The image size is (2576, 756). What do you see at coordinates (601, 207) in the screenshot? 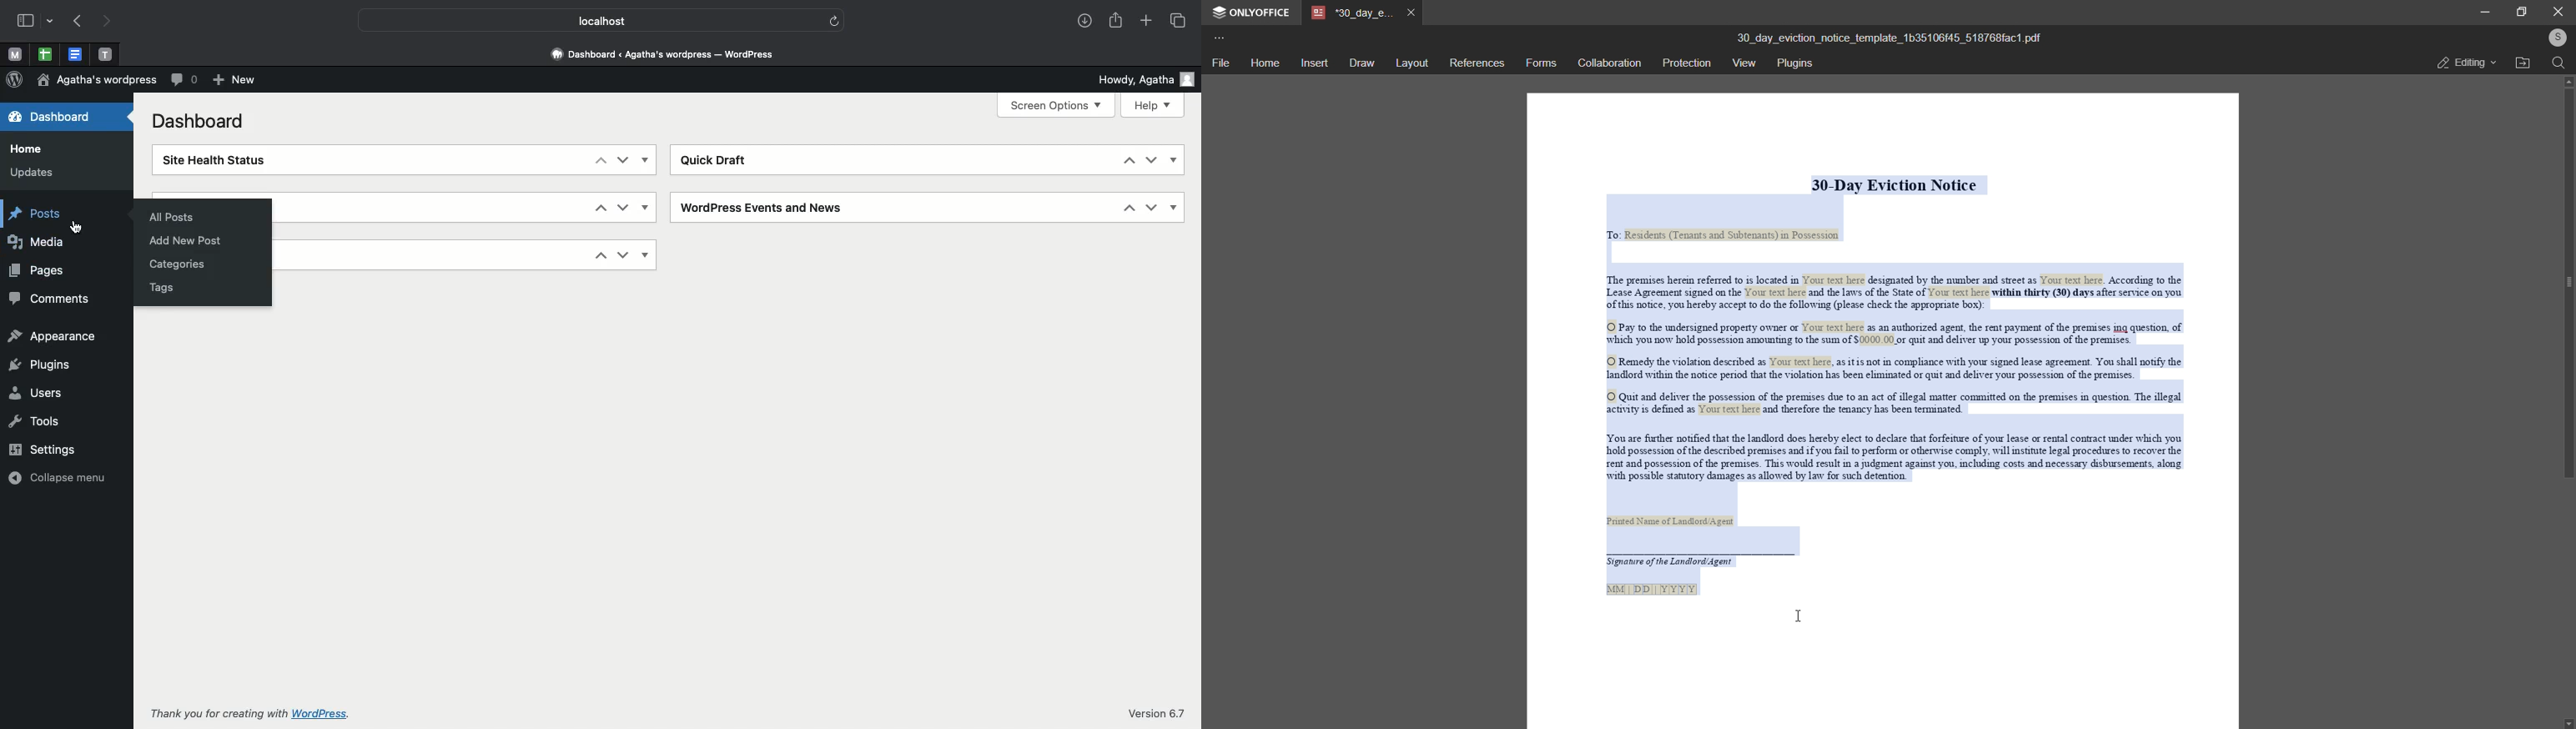
I see `Up` at bounding box center [601, 207].